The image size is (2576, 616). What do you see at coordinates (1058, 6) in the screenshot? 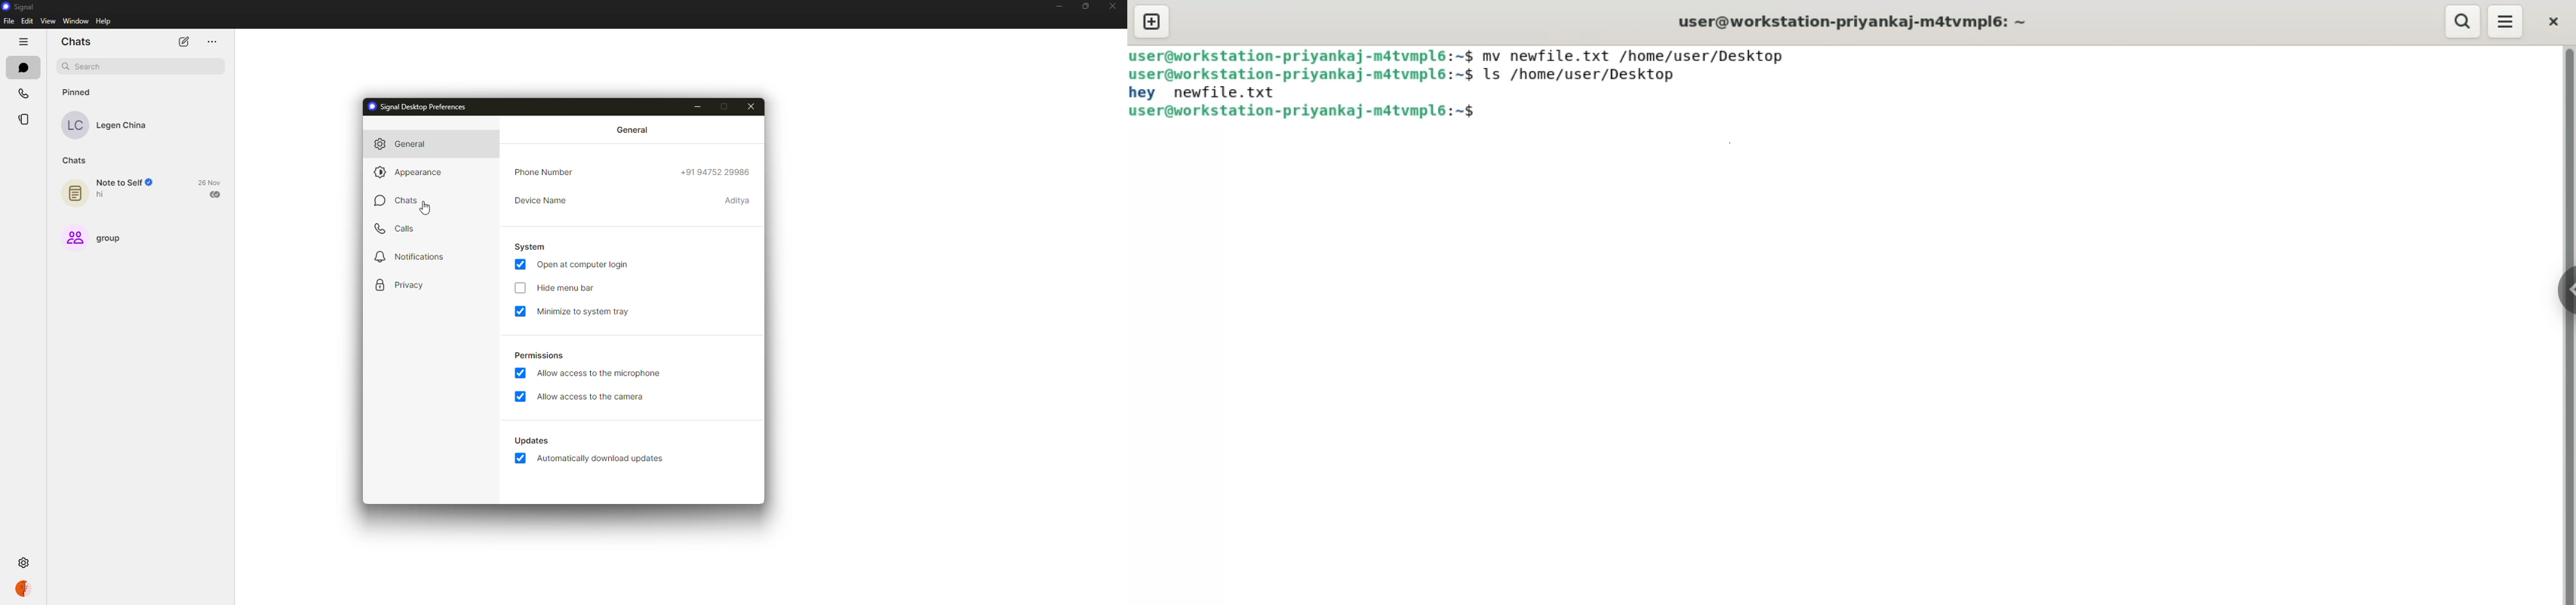
I see `minimize` at bounding box center [1058, 6].